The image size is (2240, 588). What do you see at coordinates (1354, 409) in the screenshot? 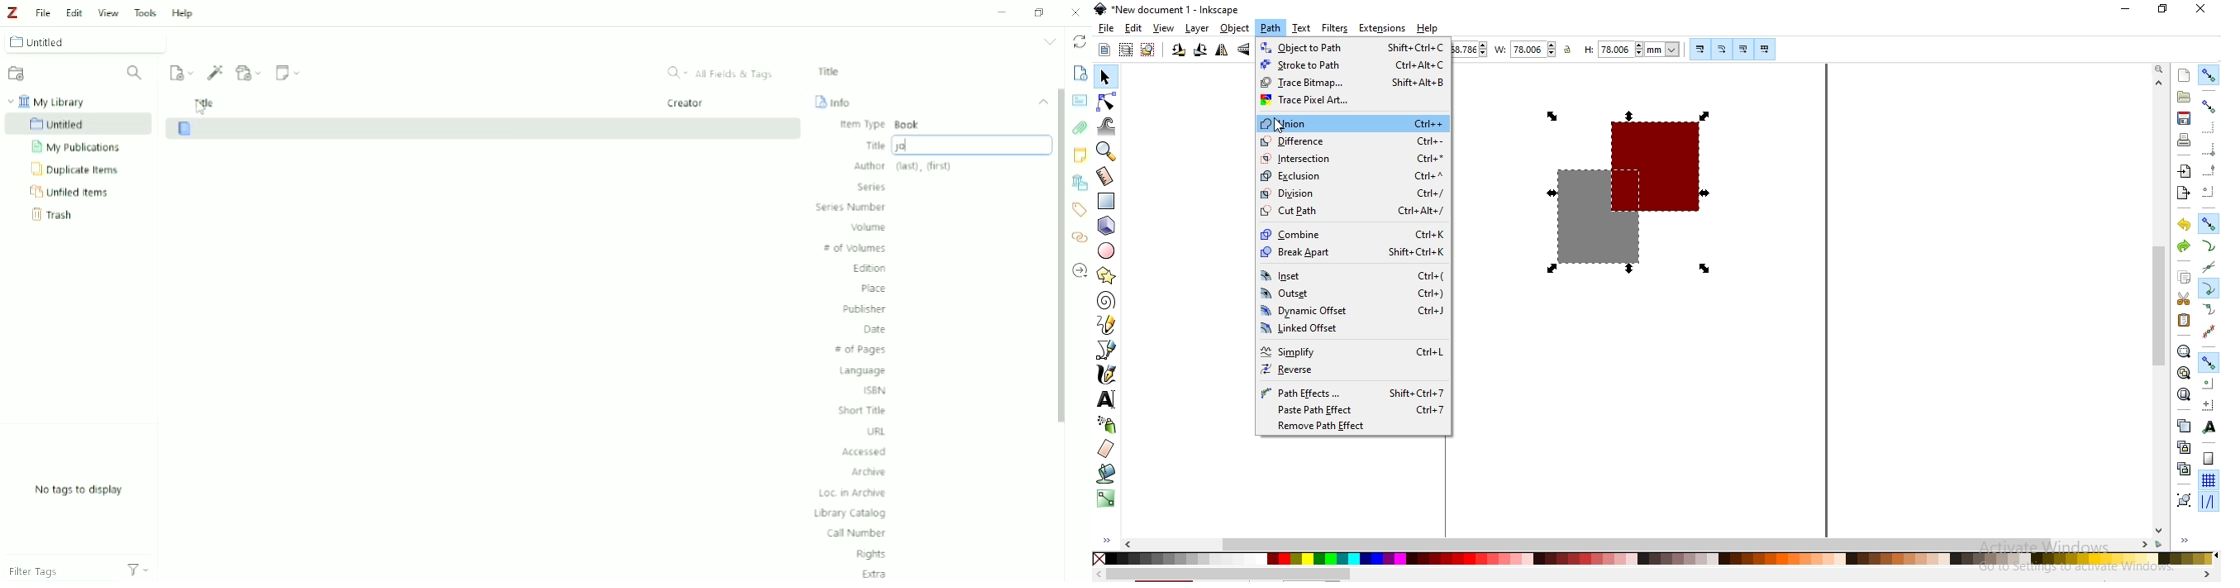
I see `paste path effect` at bounding box center [1354, 409].